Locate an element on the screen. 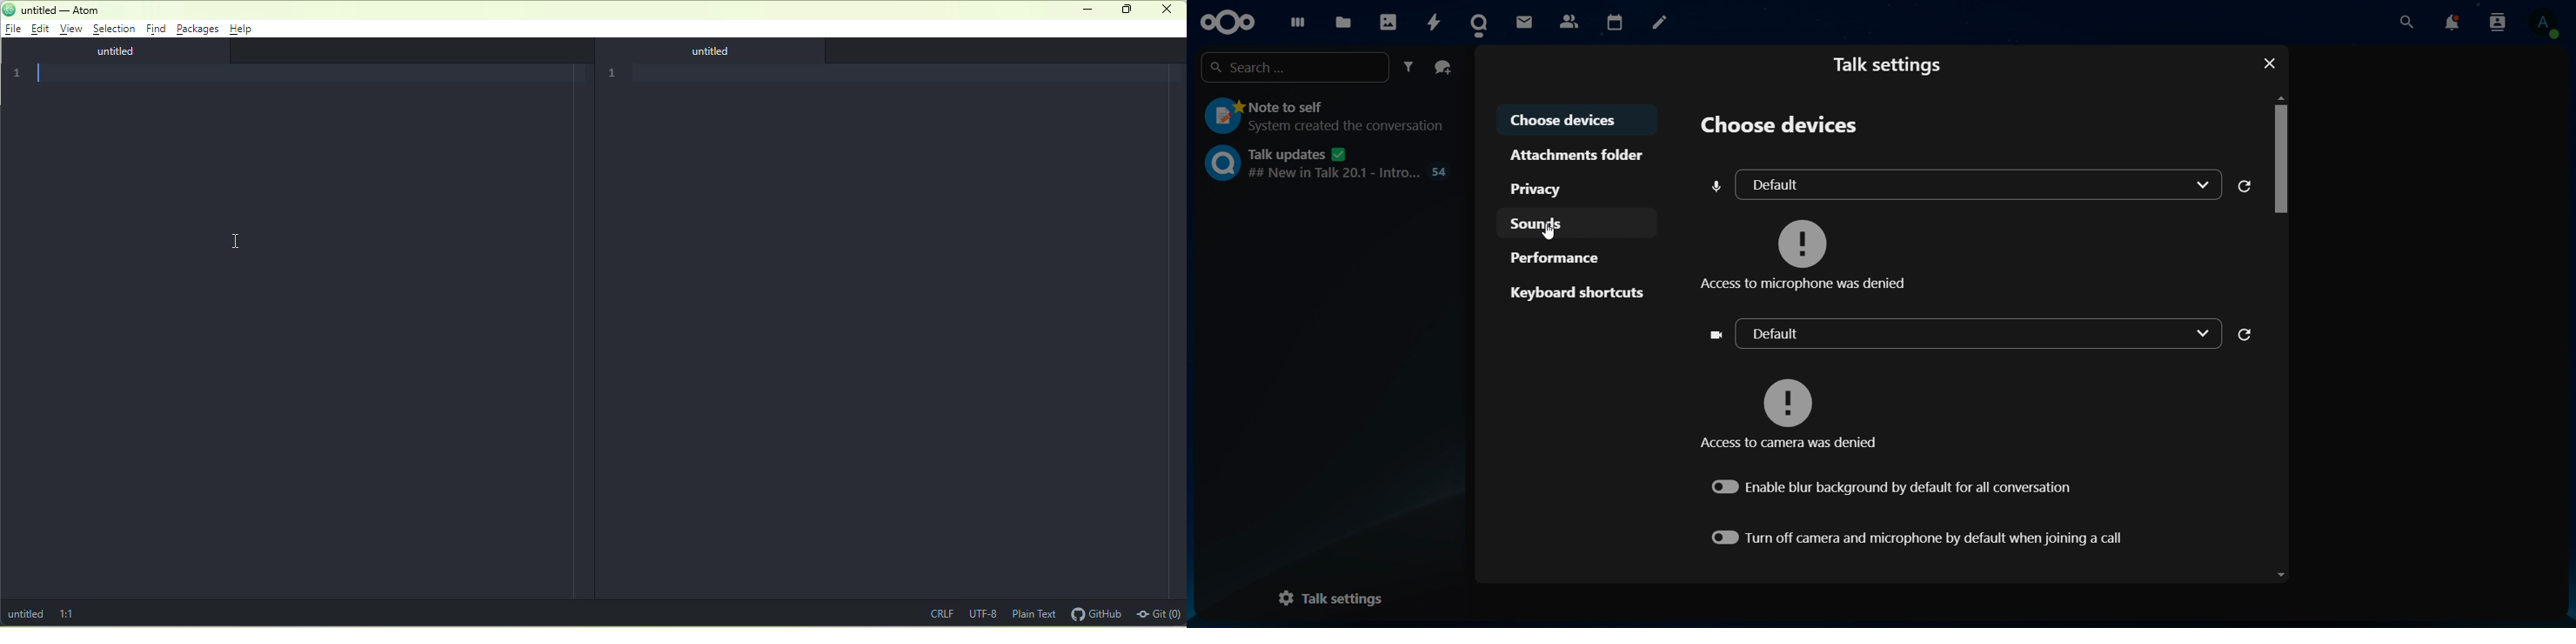 This screenshot has width=2576, height=644. dashboard is located at coordinates (1294, 19).